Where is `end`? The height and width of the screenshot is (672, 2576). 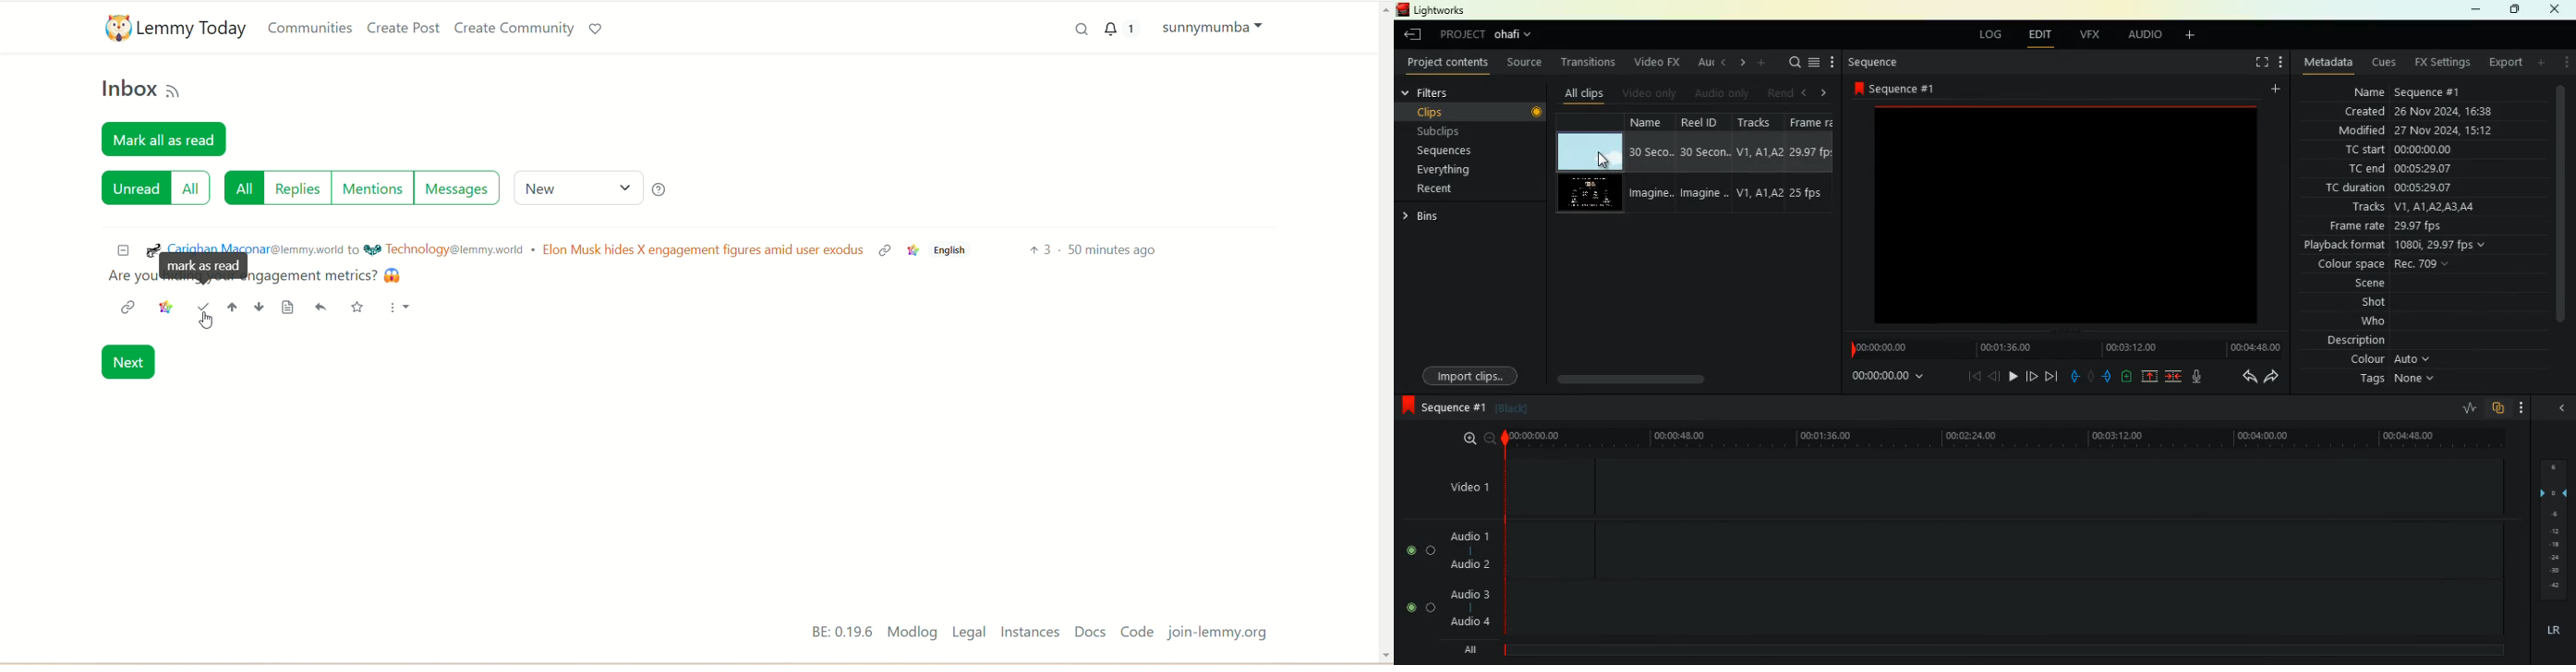
end is located at coordinates (2051, 378).